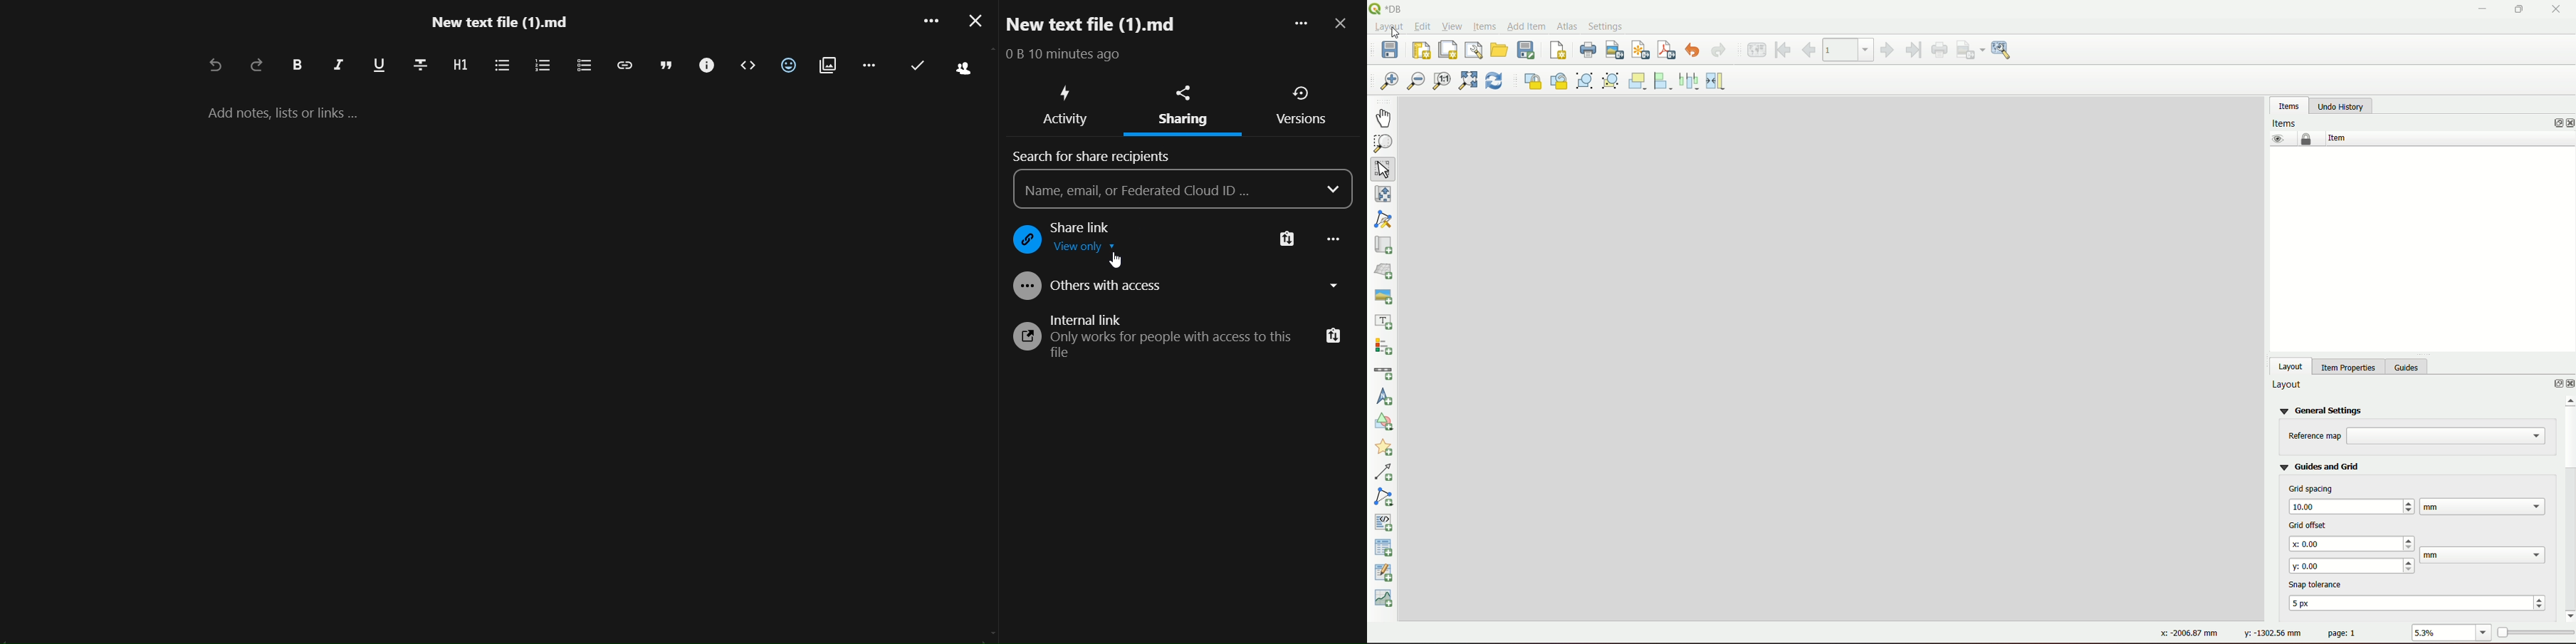  I want to click on call out , so click(705, 66).